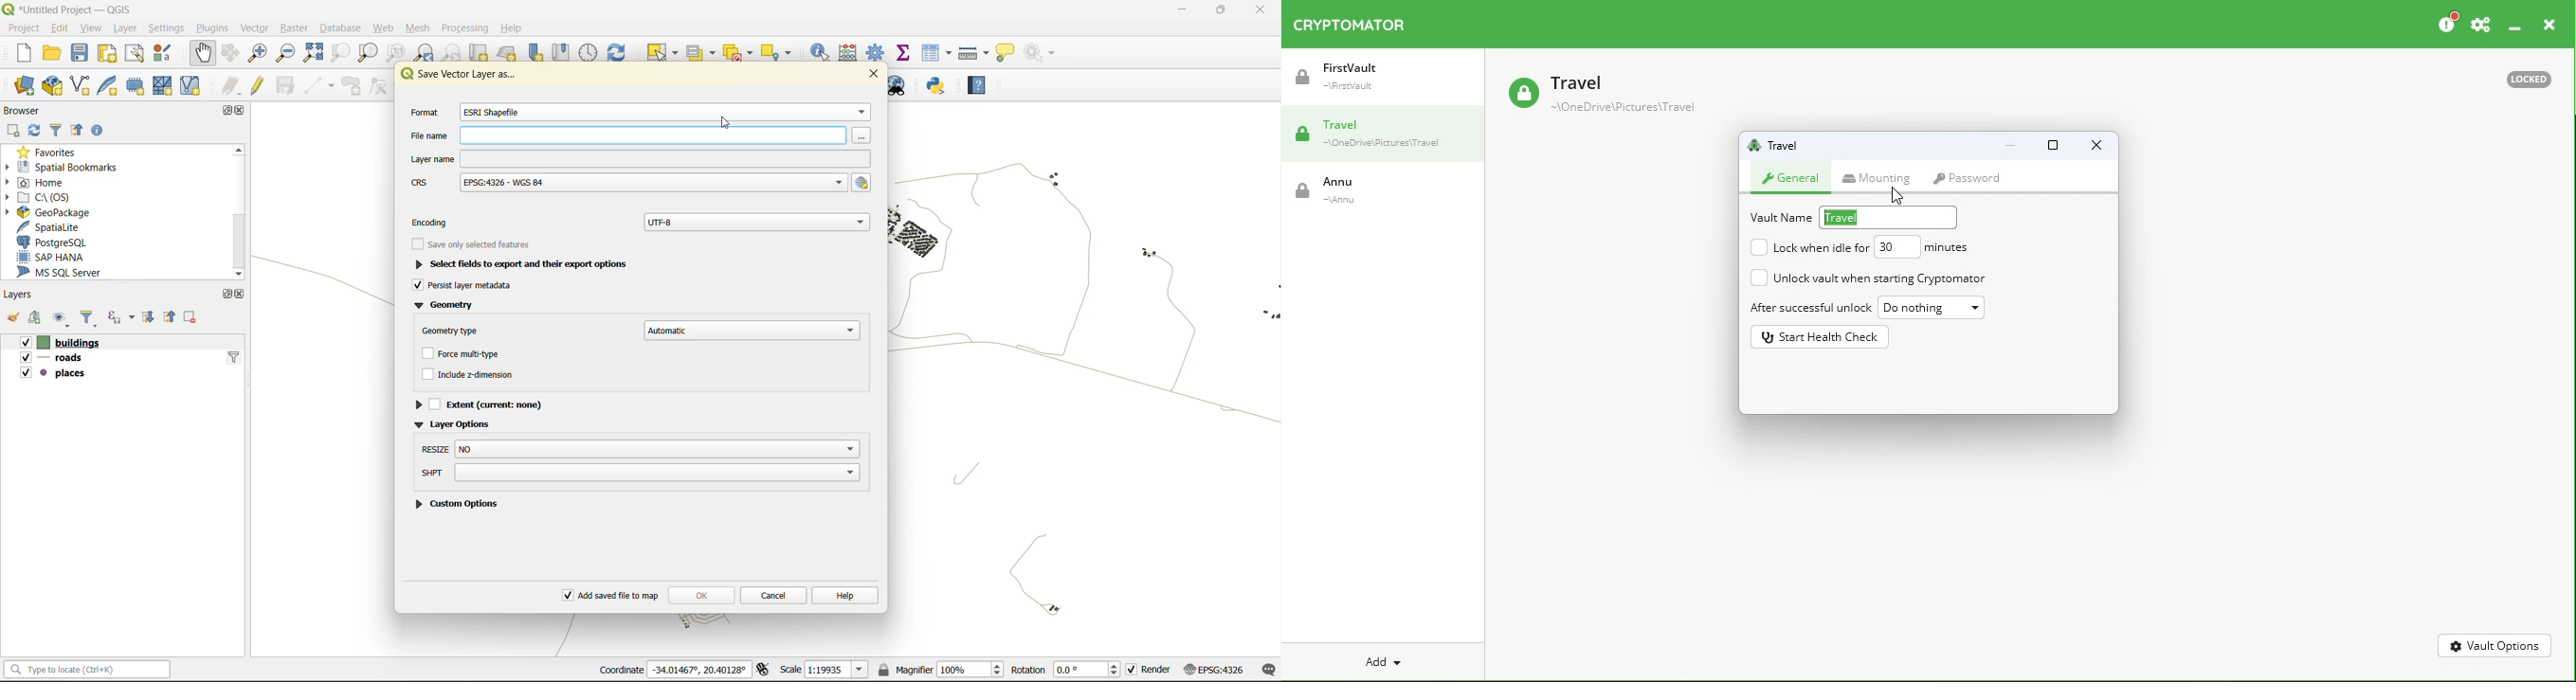 This screenshot has height=700, width=2576. What do you see at coordinates (232, 109) in the screenshot?
I see `maximize` at bounding box center [232, 109].